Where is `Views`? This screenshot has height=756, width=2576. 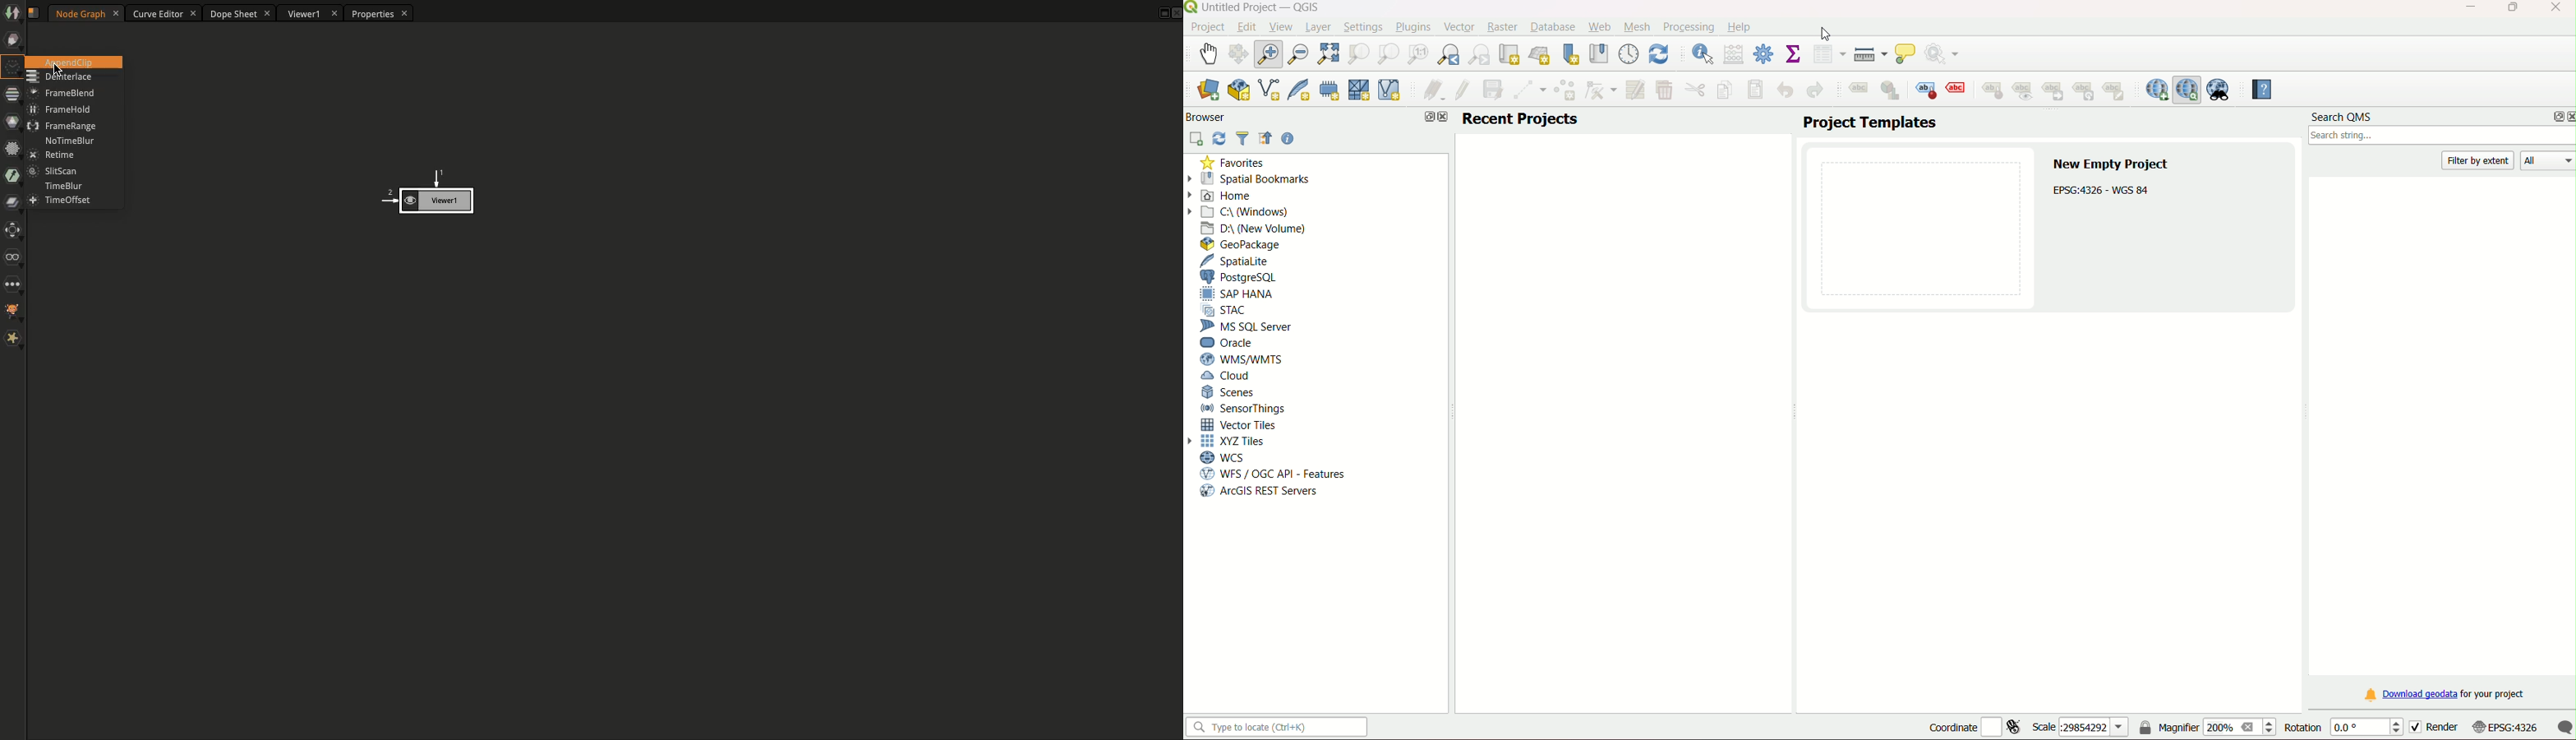
Views is located at coordinates (16, 259).